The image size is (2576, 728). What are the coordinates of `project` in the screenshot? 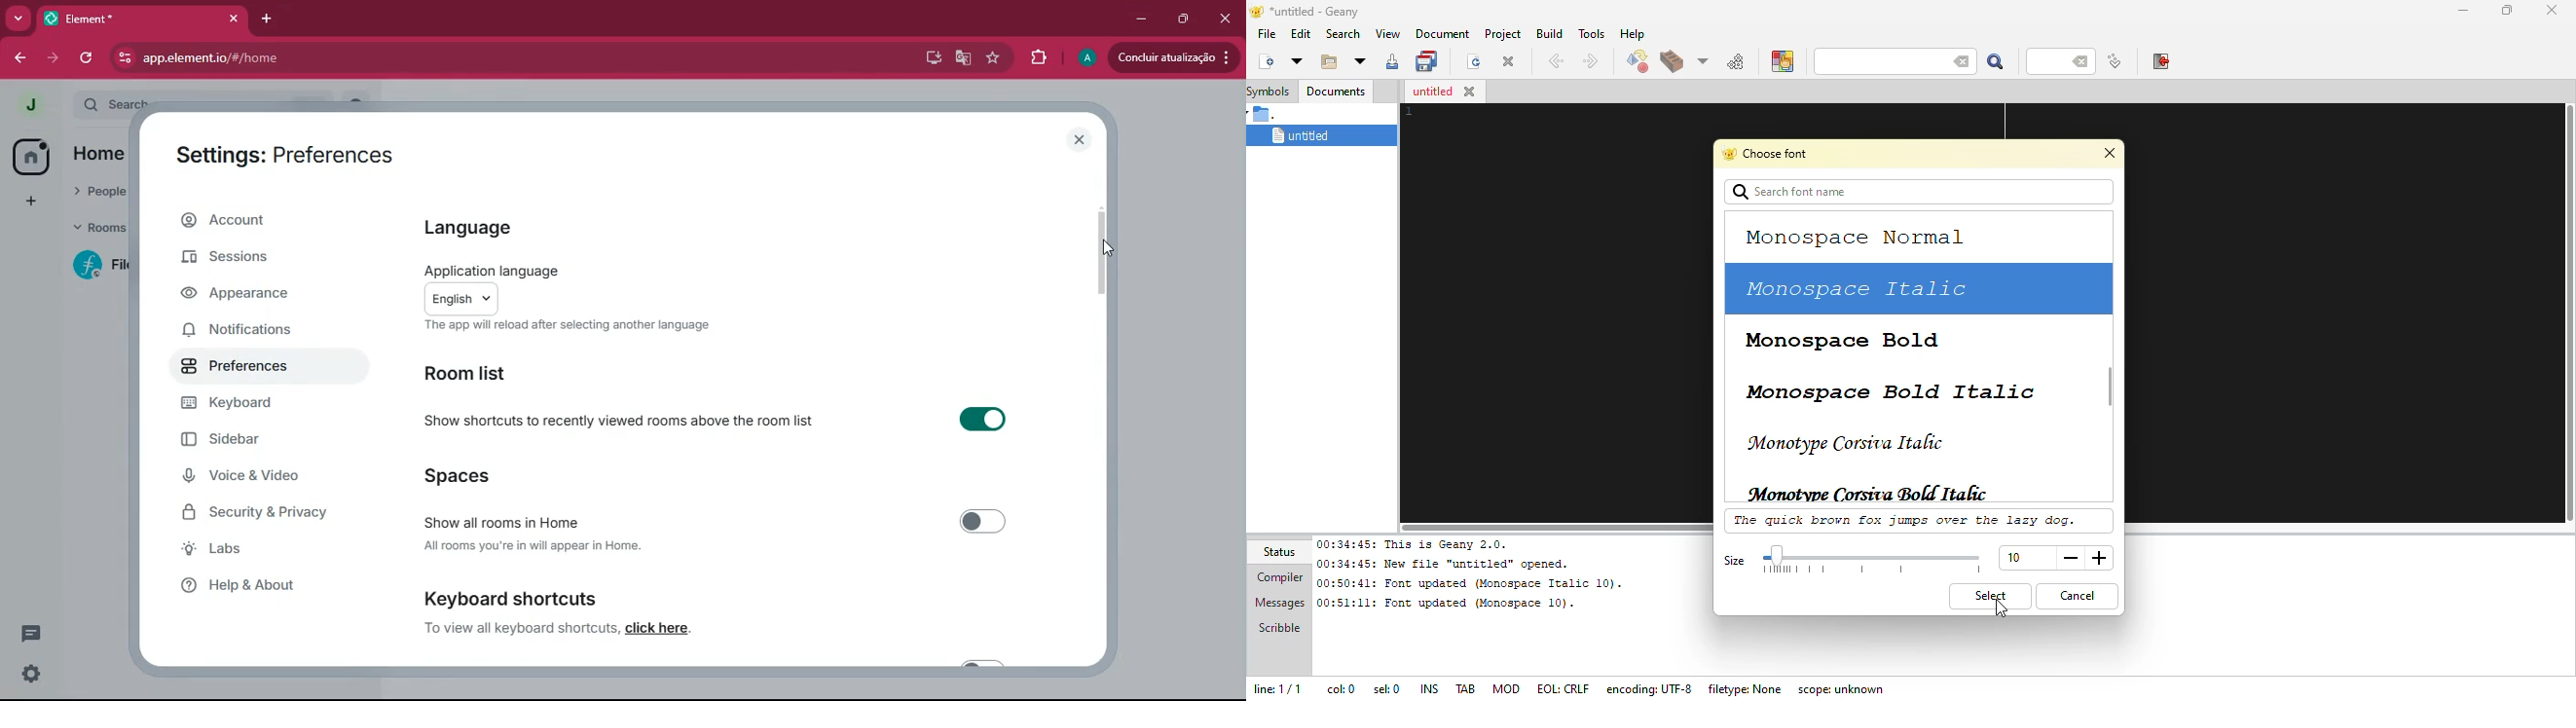 It's located at (1502, 33).